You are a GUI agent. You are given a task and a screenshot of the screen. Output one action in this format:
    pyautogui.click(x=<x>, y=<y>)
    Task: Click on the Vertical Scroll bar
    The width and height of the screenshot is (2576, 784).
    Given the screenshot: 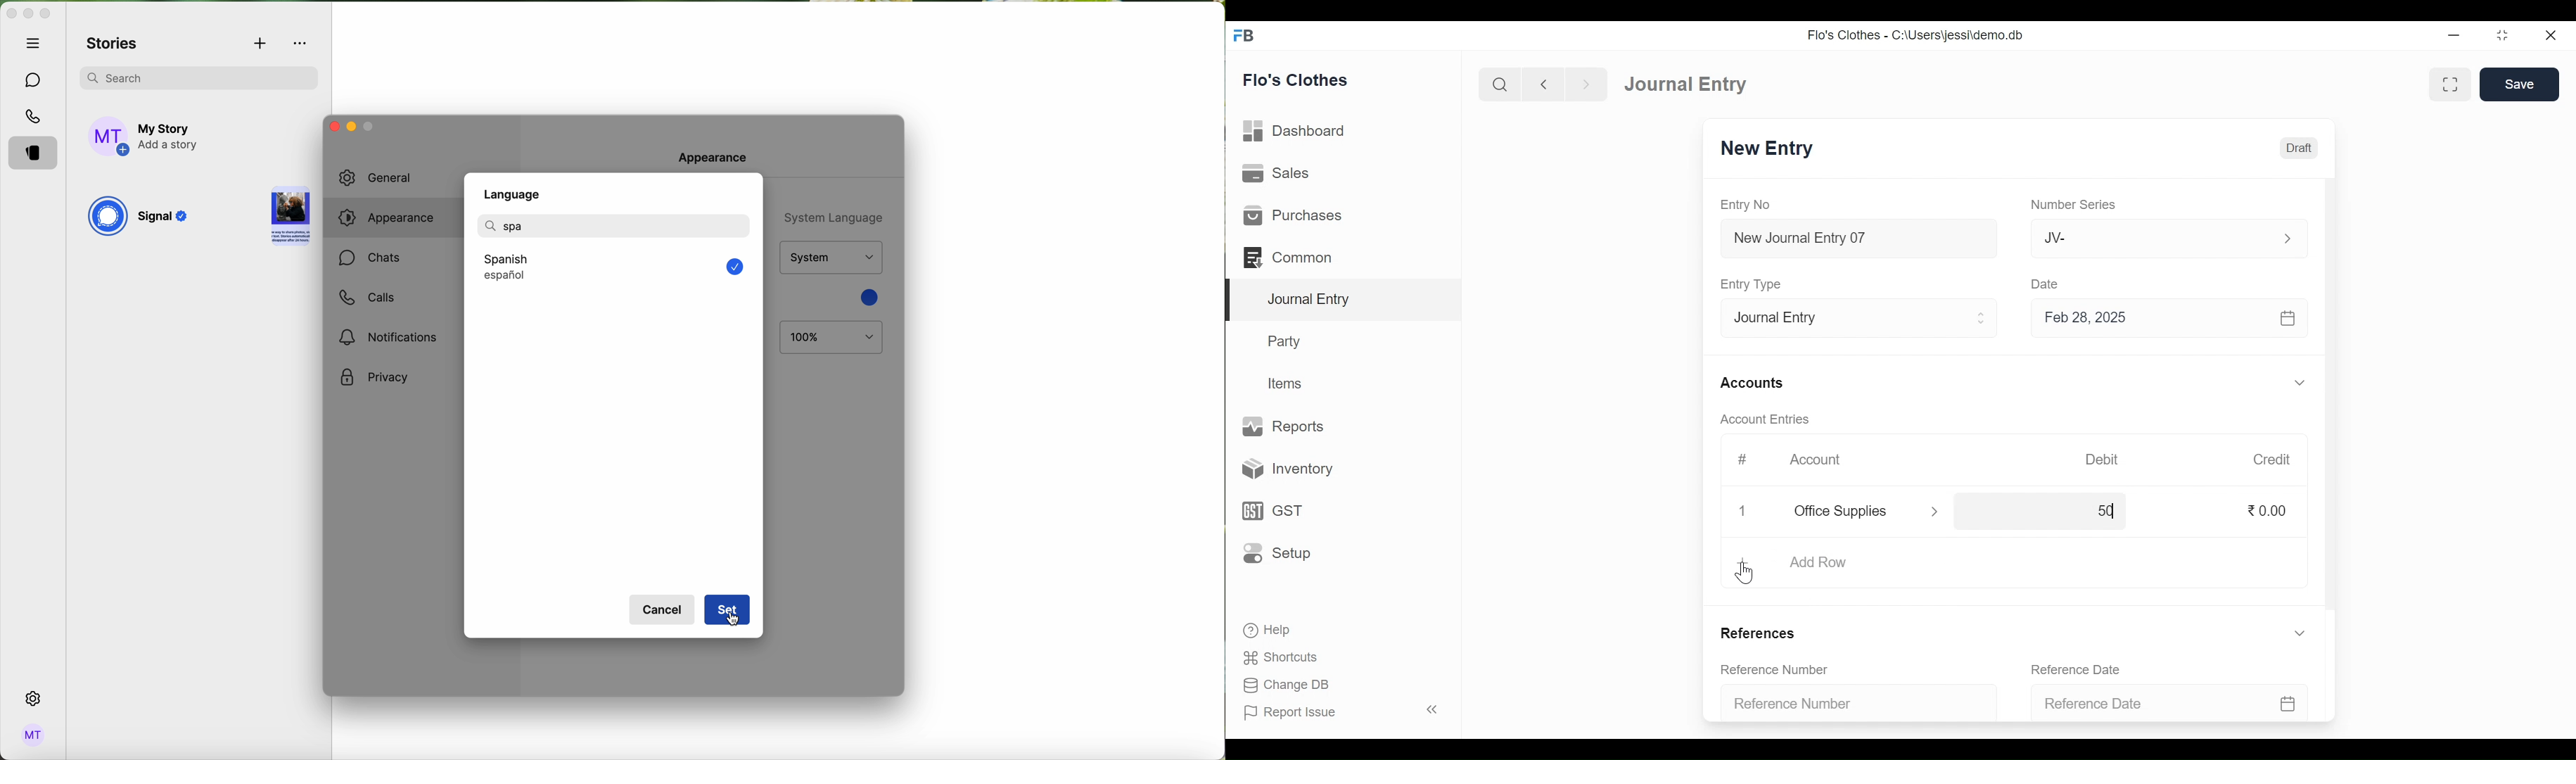 What is the action you would take?
    pyautogui.click(x=2332, y=397)
    